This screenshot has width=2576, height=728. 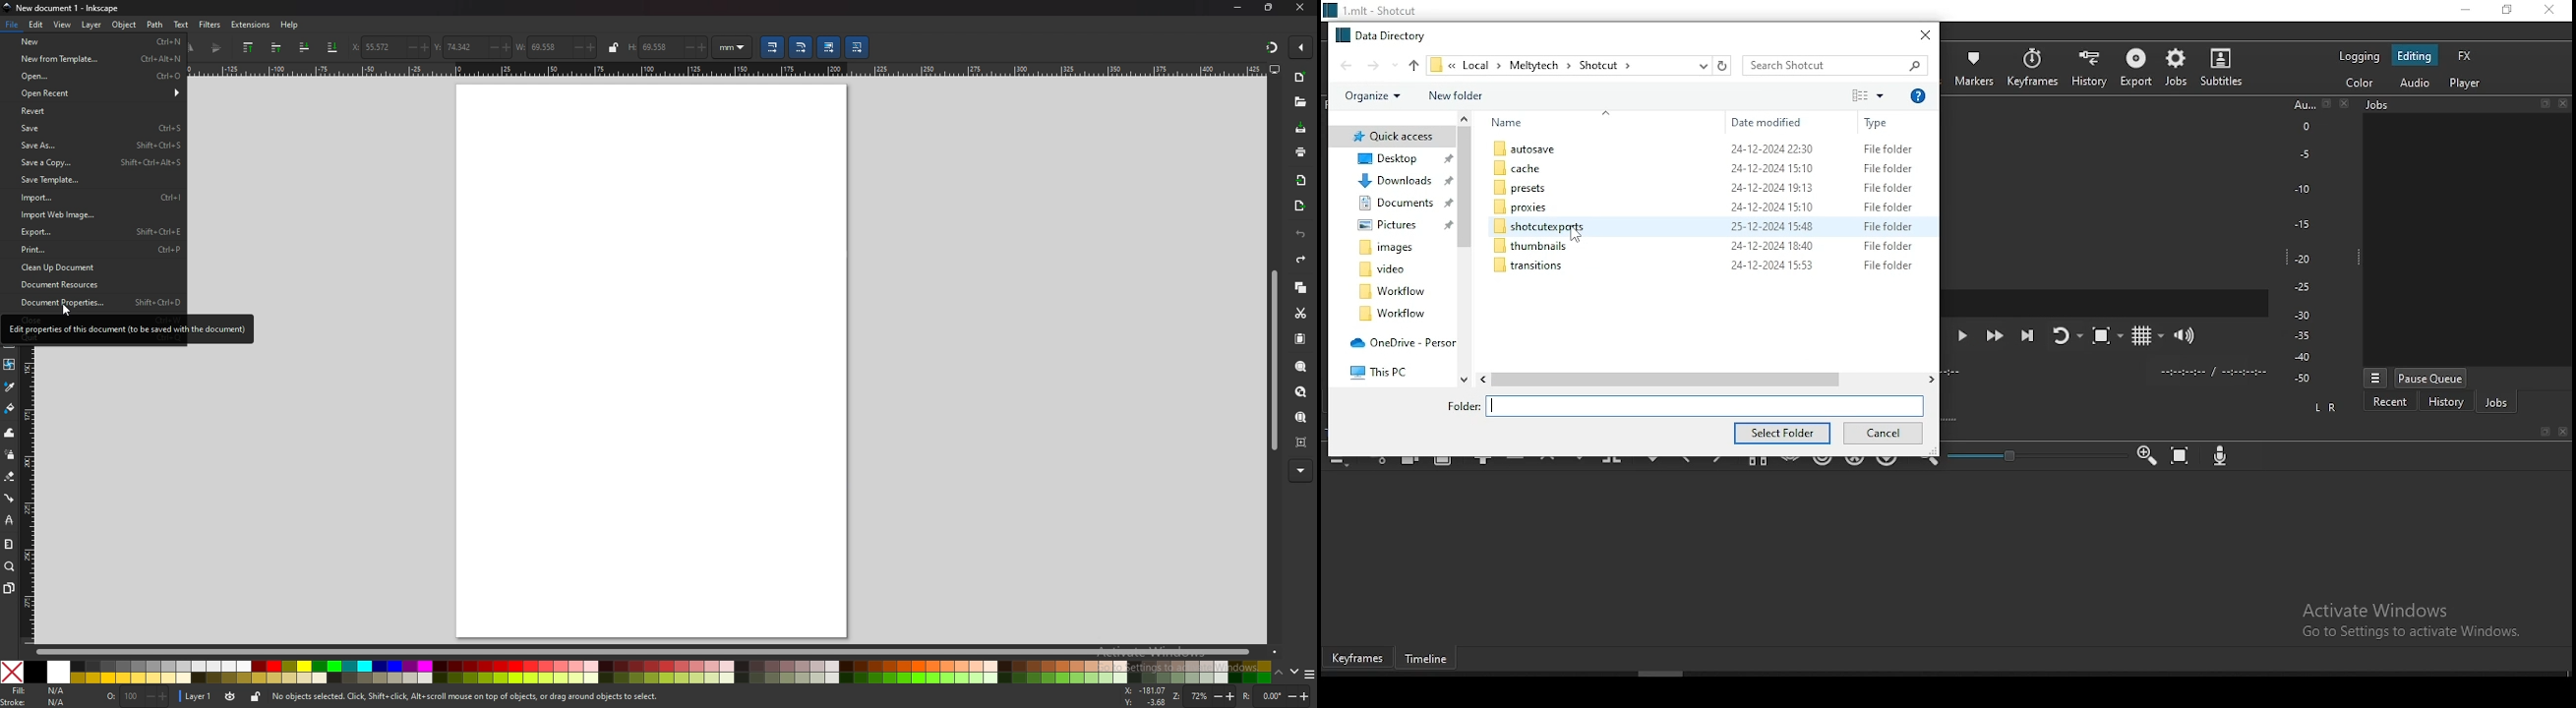 What do you see at coordinates (2390, 401) in the screenshot?
I see `recent` at bounding box center [2390, 401].